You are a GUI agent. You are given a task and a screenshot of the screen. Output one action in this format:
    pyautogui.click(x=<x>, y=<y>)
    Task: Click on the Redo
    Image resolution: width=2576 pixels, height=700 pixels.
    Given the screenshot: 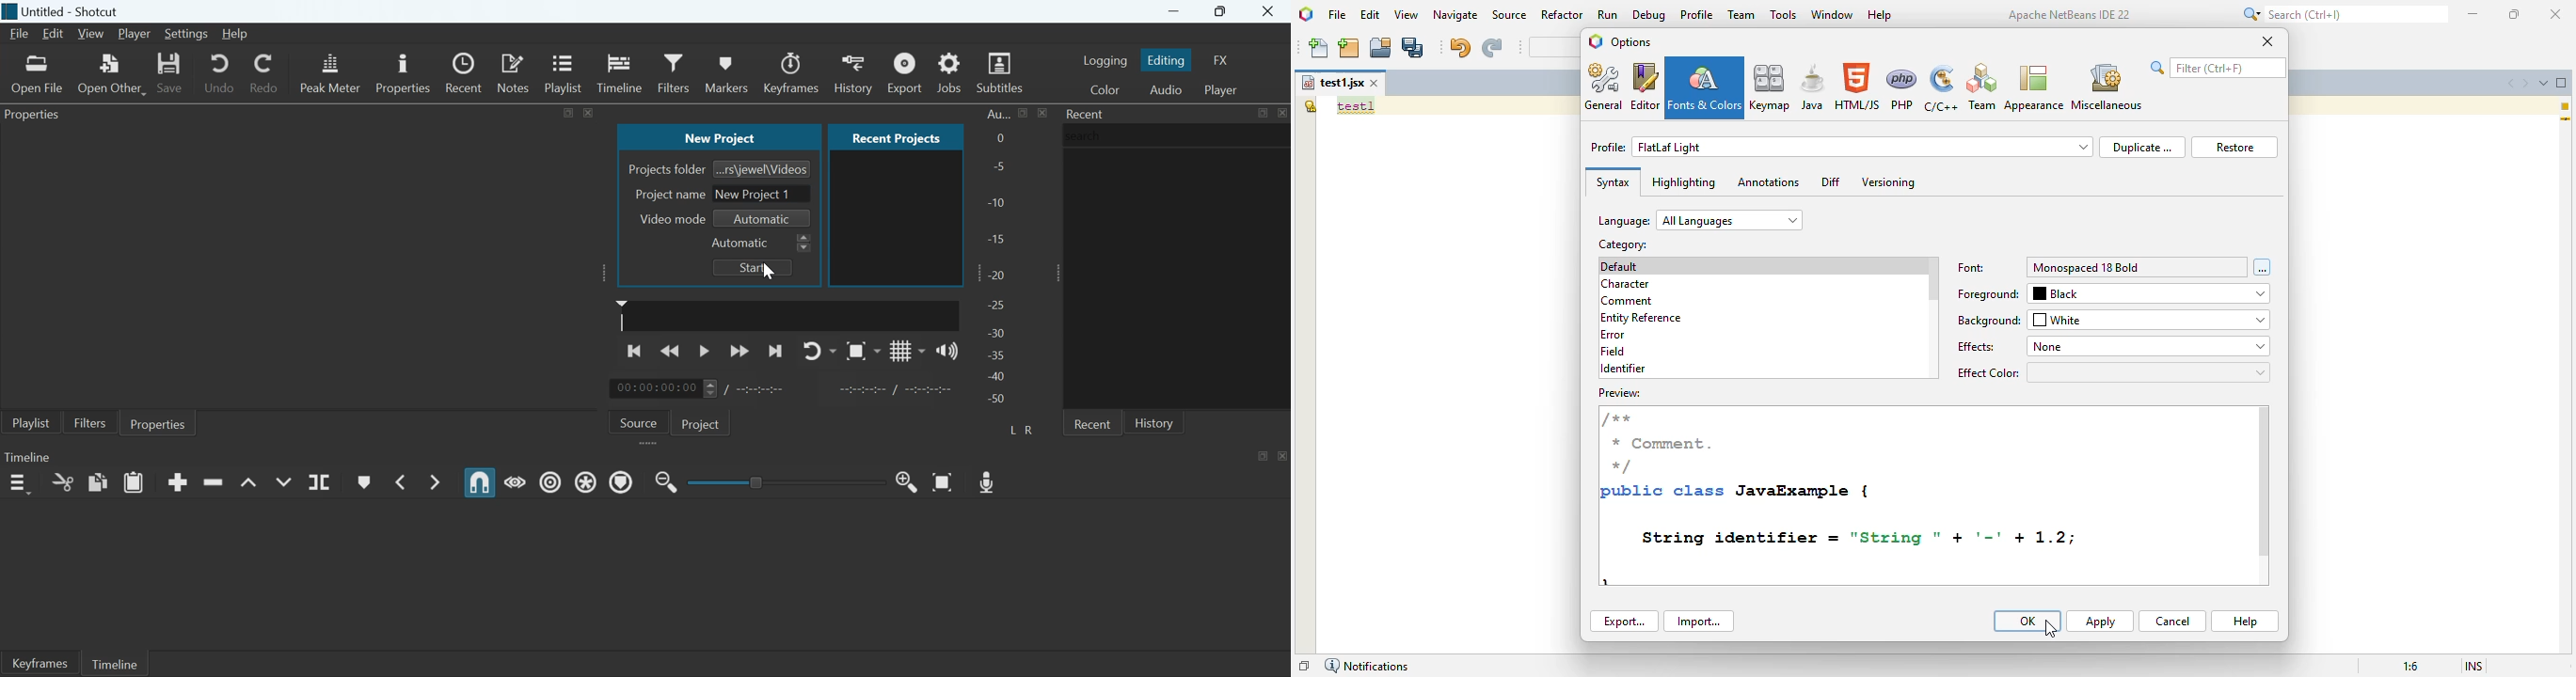 What is the action you would take?
    pyautogui.click(x=263, y=71)
    